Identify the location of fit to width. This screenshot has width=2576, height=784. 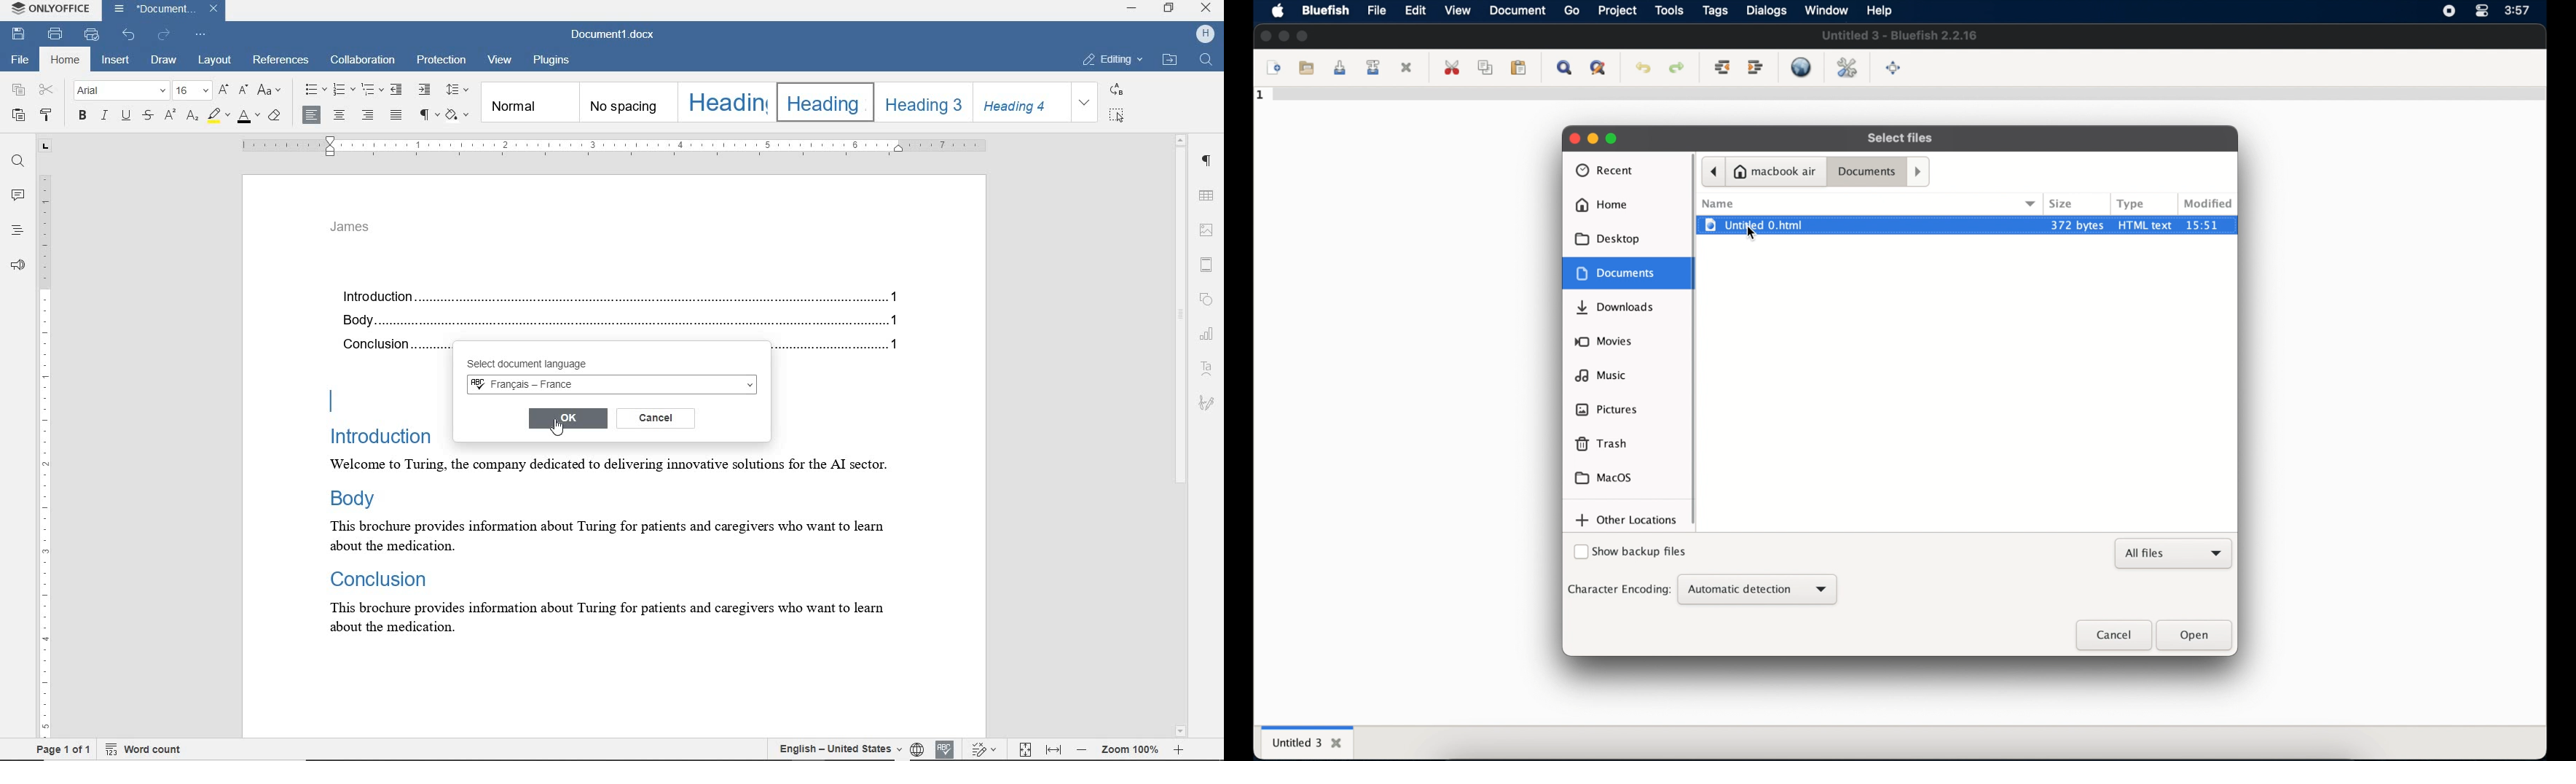
(1055, 750).